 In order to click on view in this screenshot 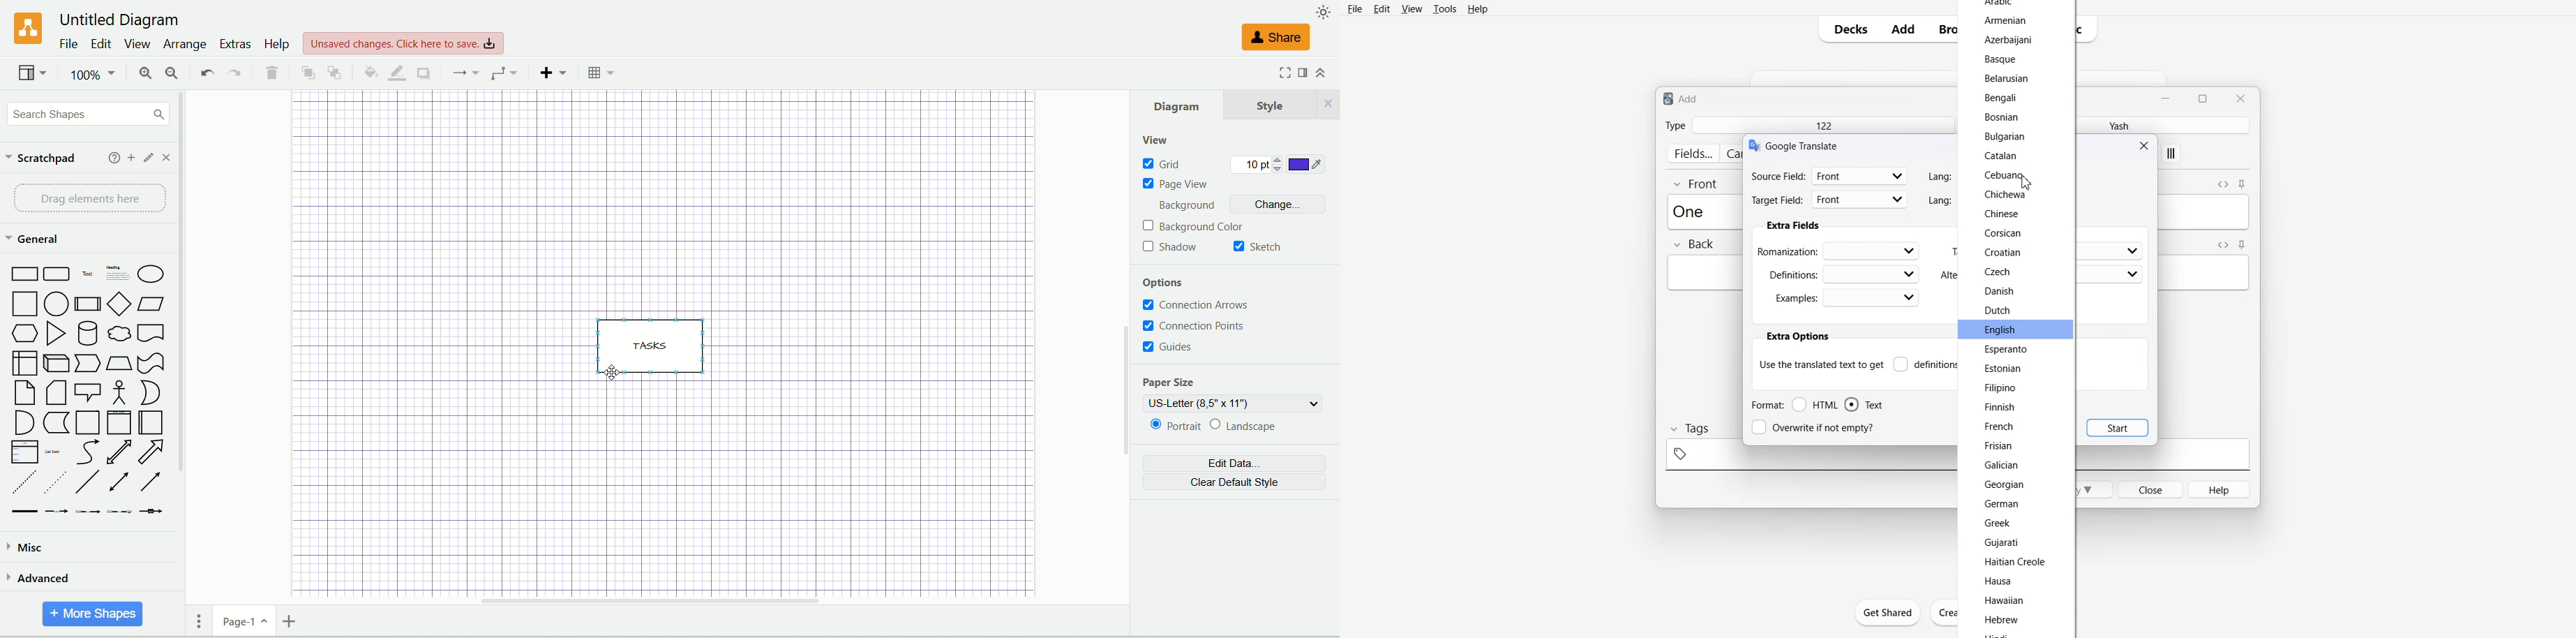, I will do `click(135, 44)`.